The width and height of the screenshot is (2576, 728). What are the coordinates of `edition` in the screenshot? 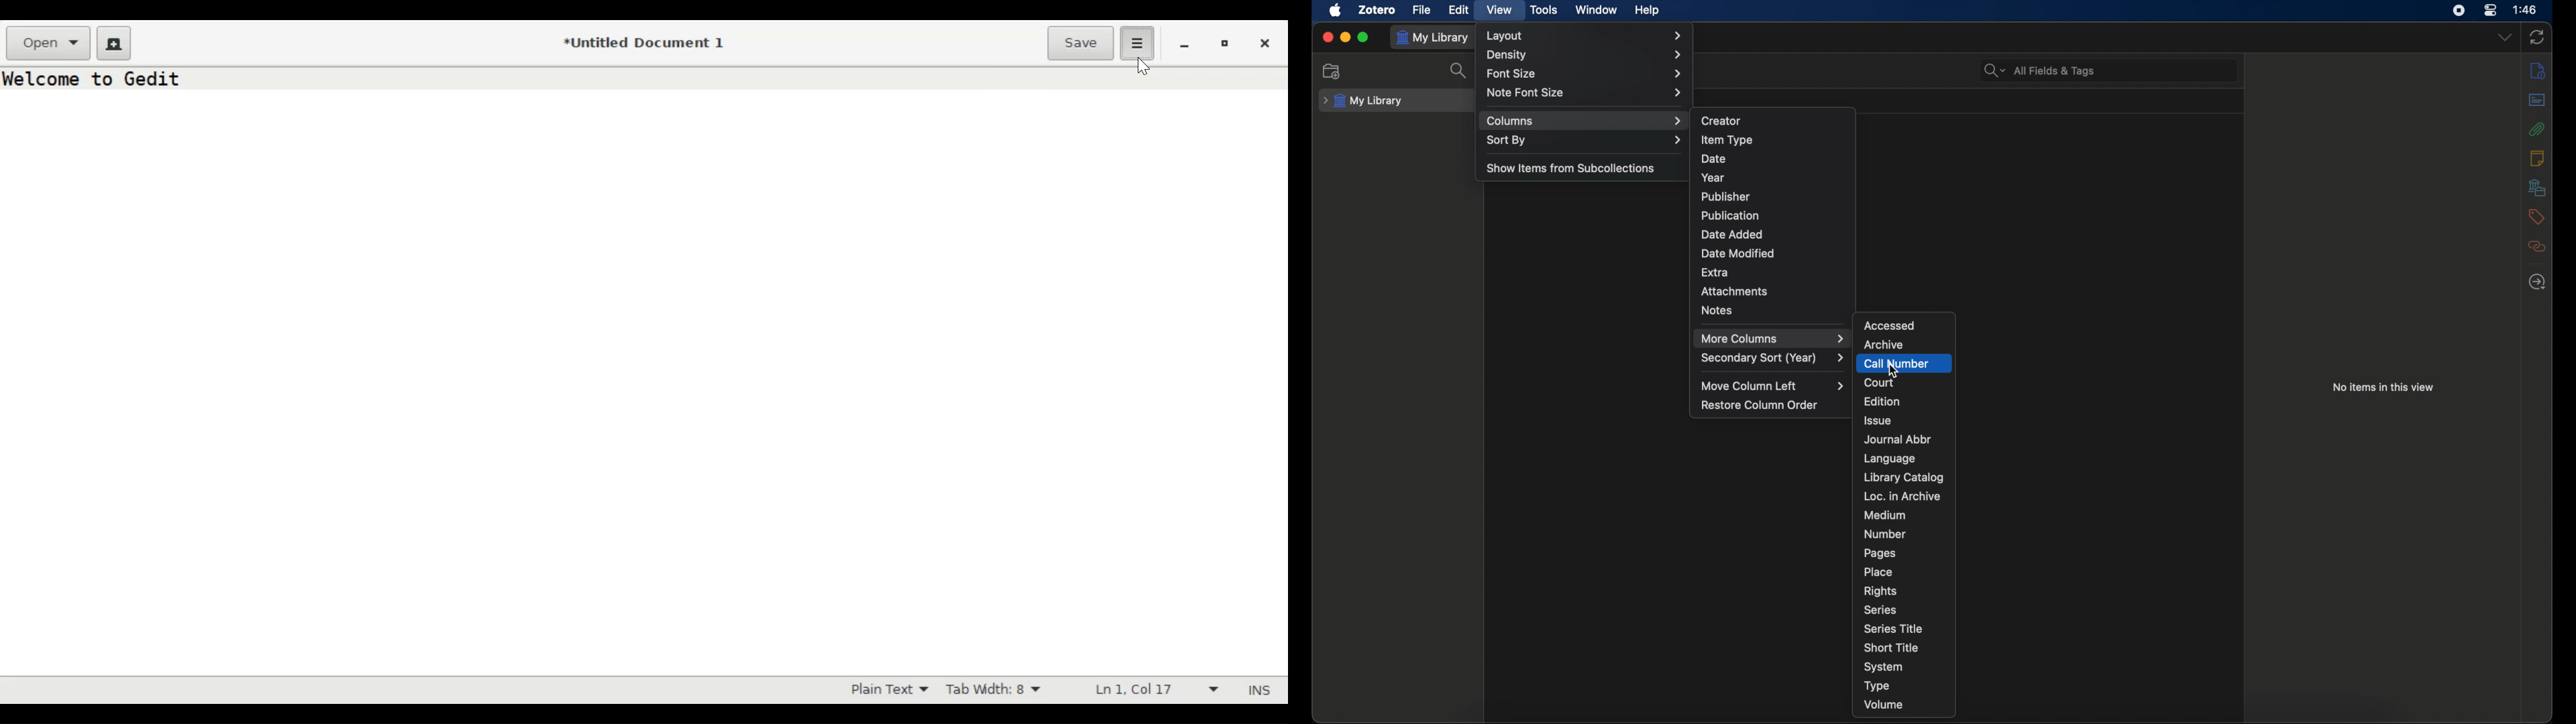 It's located at (1880, 401).